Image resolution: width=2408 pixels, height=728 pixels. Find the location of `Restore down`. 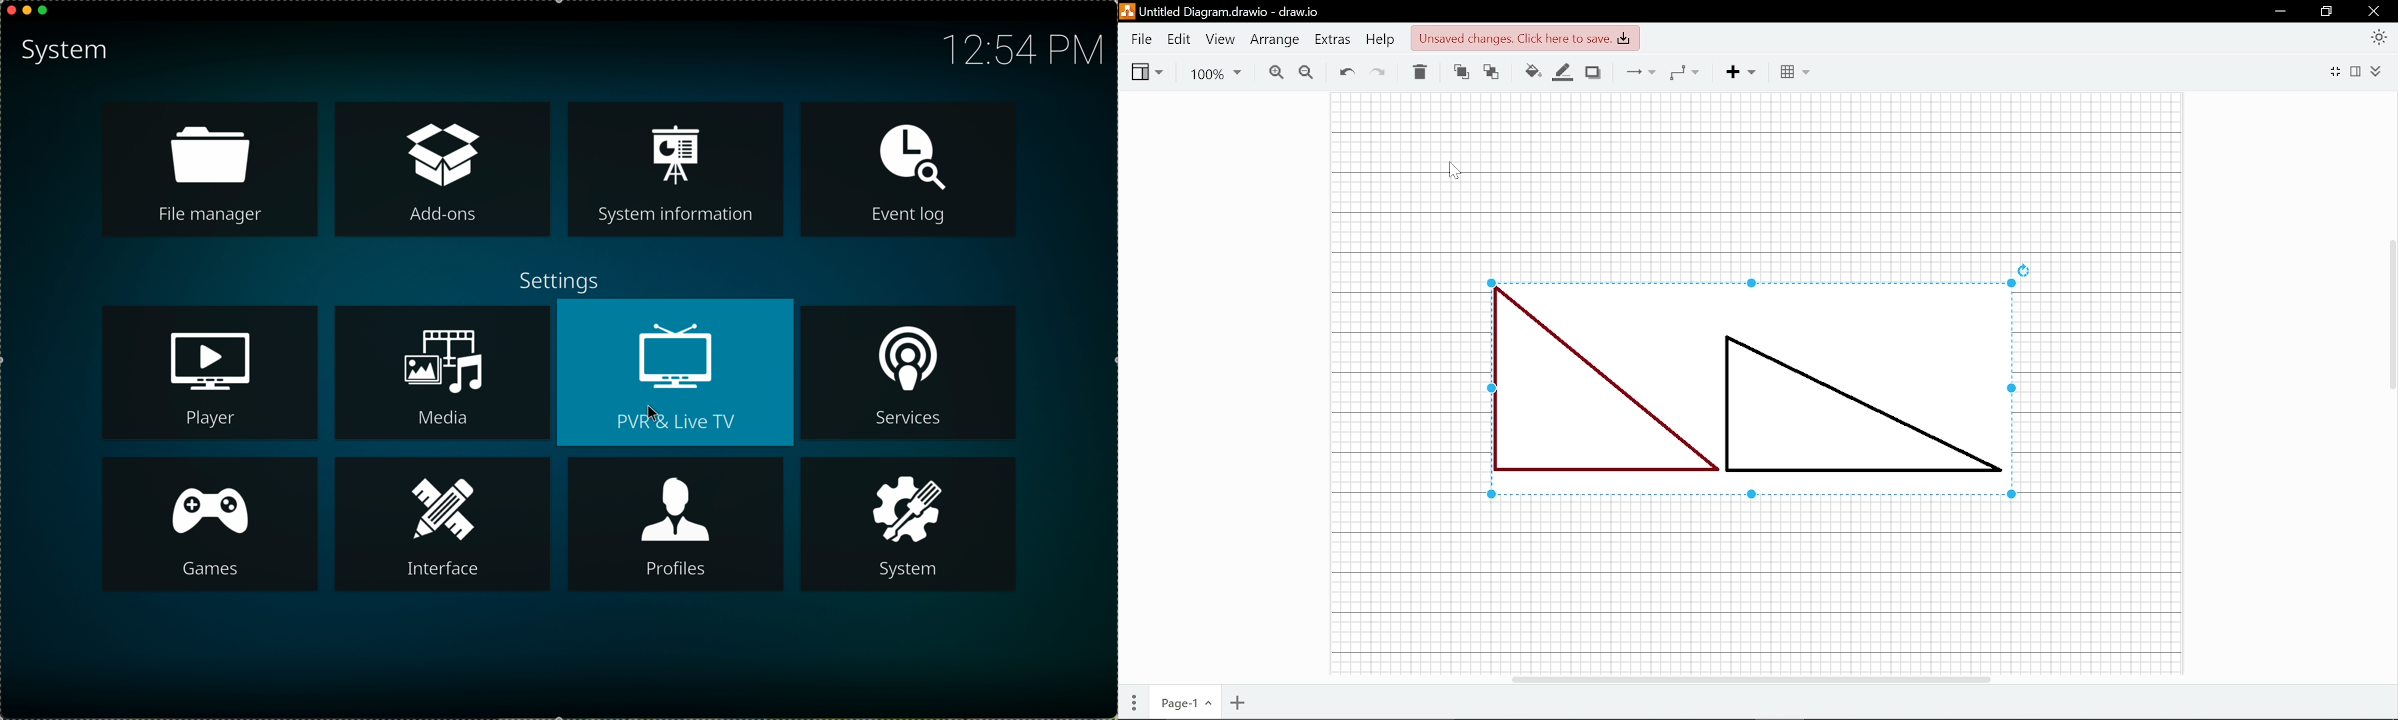

Restore down is located at coordinates (2327, 12).